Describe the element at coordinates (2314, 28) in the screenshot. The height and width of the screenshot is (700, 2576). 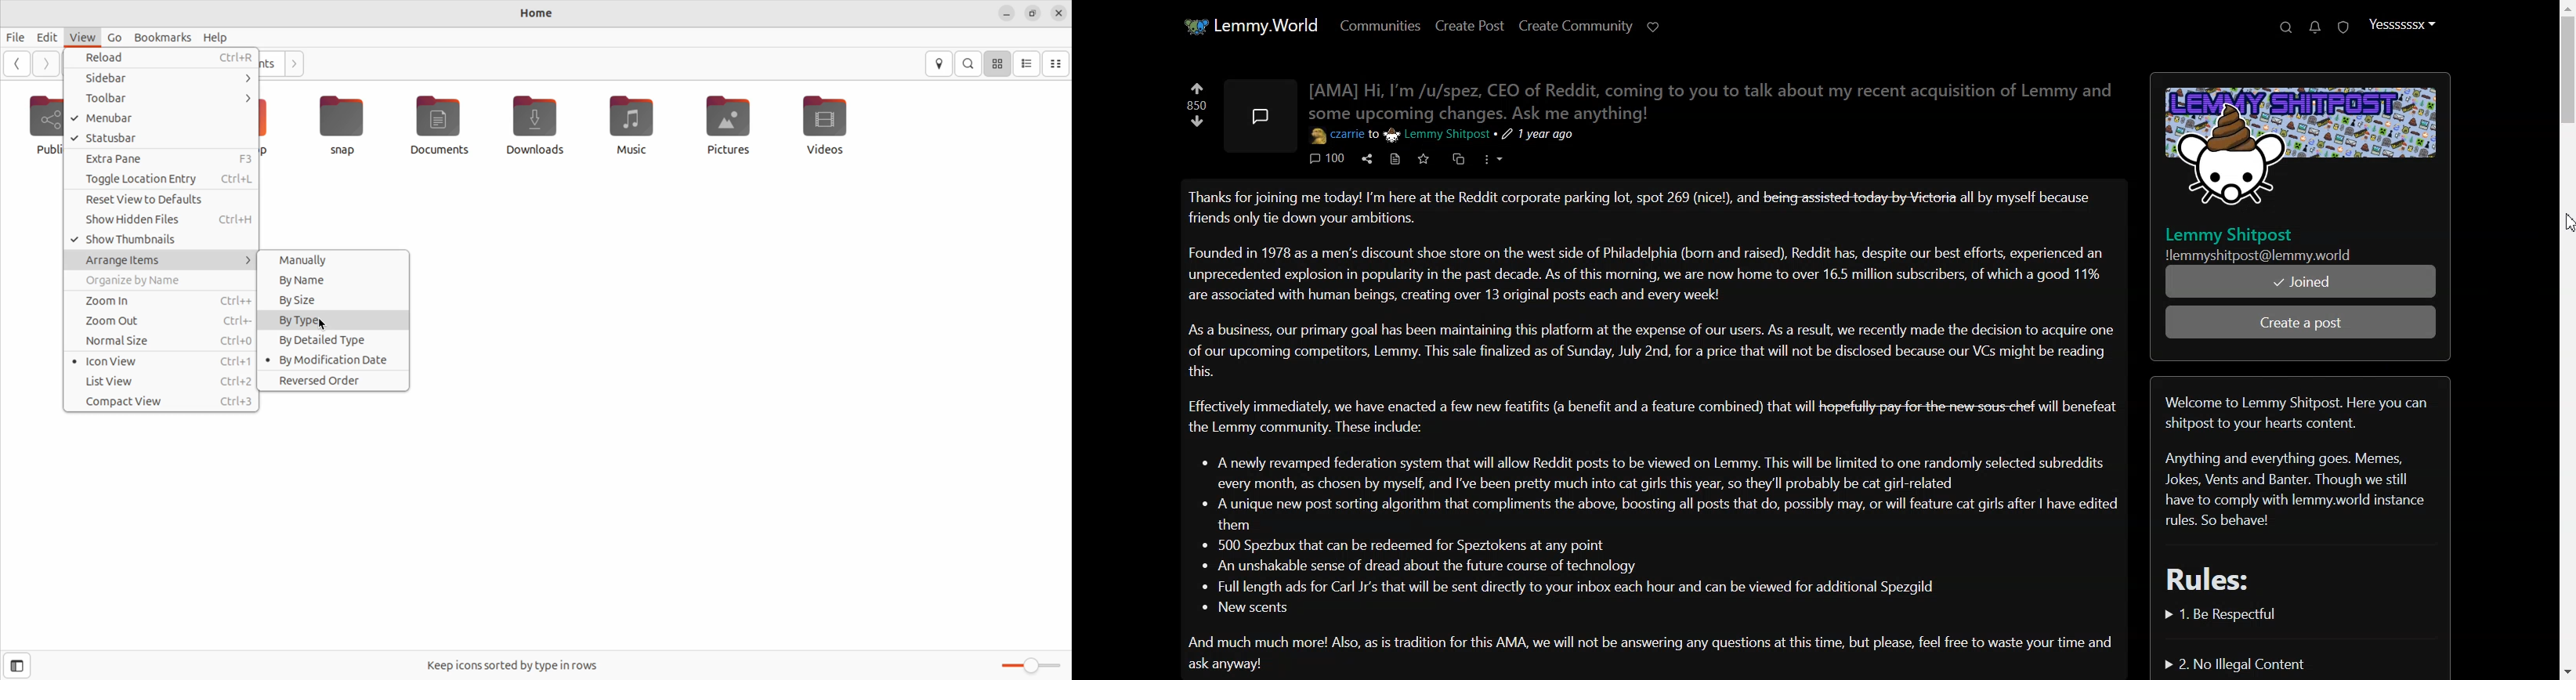
I see `Unread Message` at that location.